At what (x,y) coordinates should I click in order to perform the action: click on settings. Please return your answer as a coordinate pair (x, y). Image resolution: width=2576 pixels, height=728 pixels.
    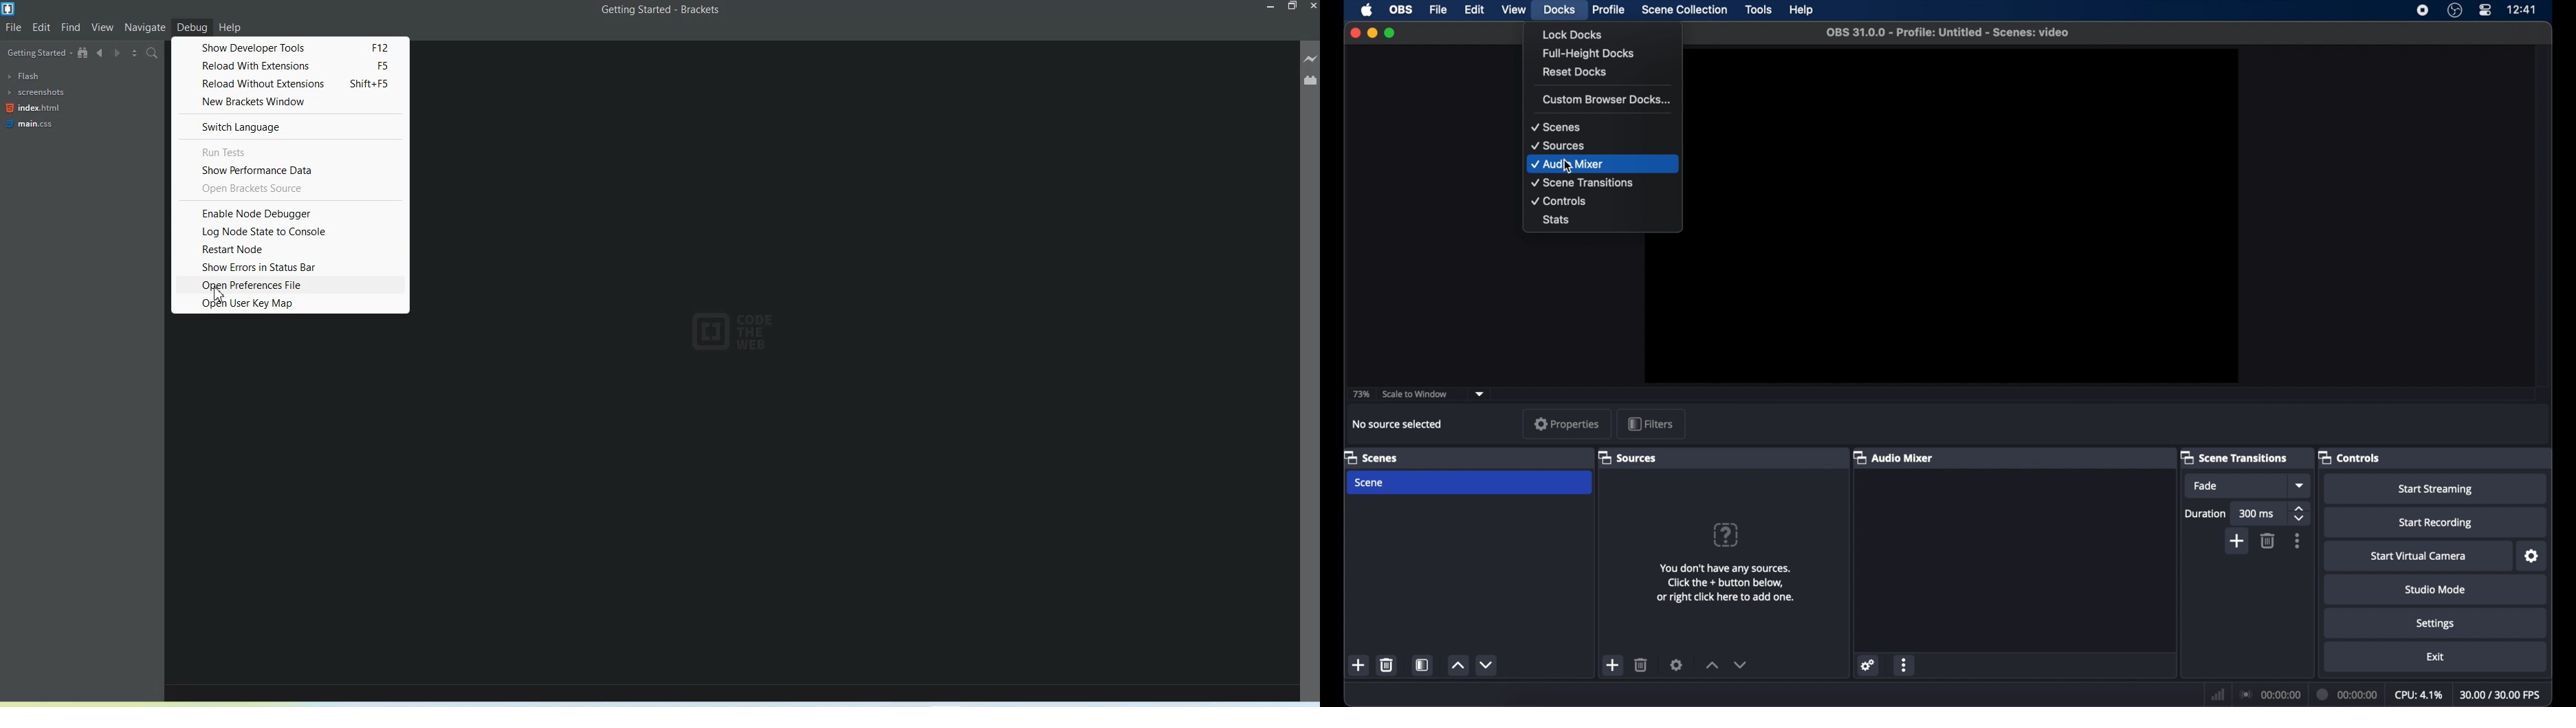
    Looking at the image, I should click on (2436, 625).